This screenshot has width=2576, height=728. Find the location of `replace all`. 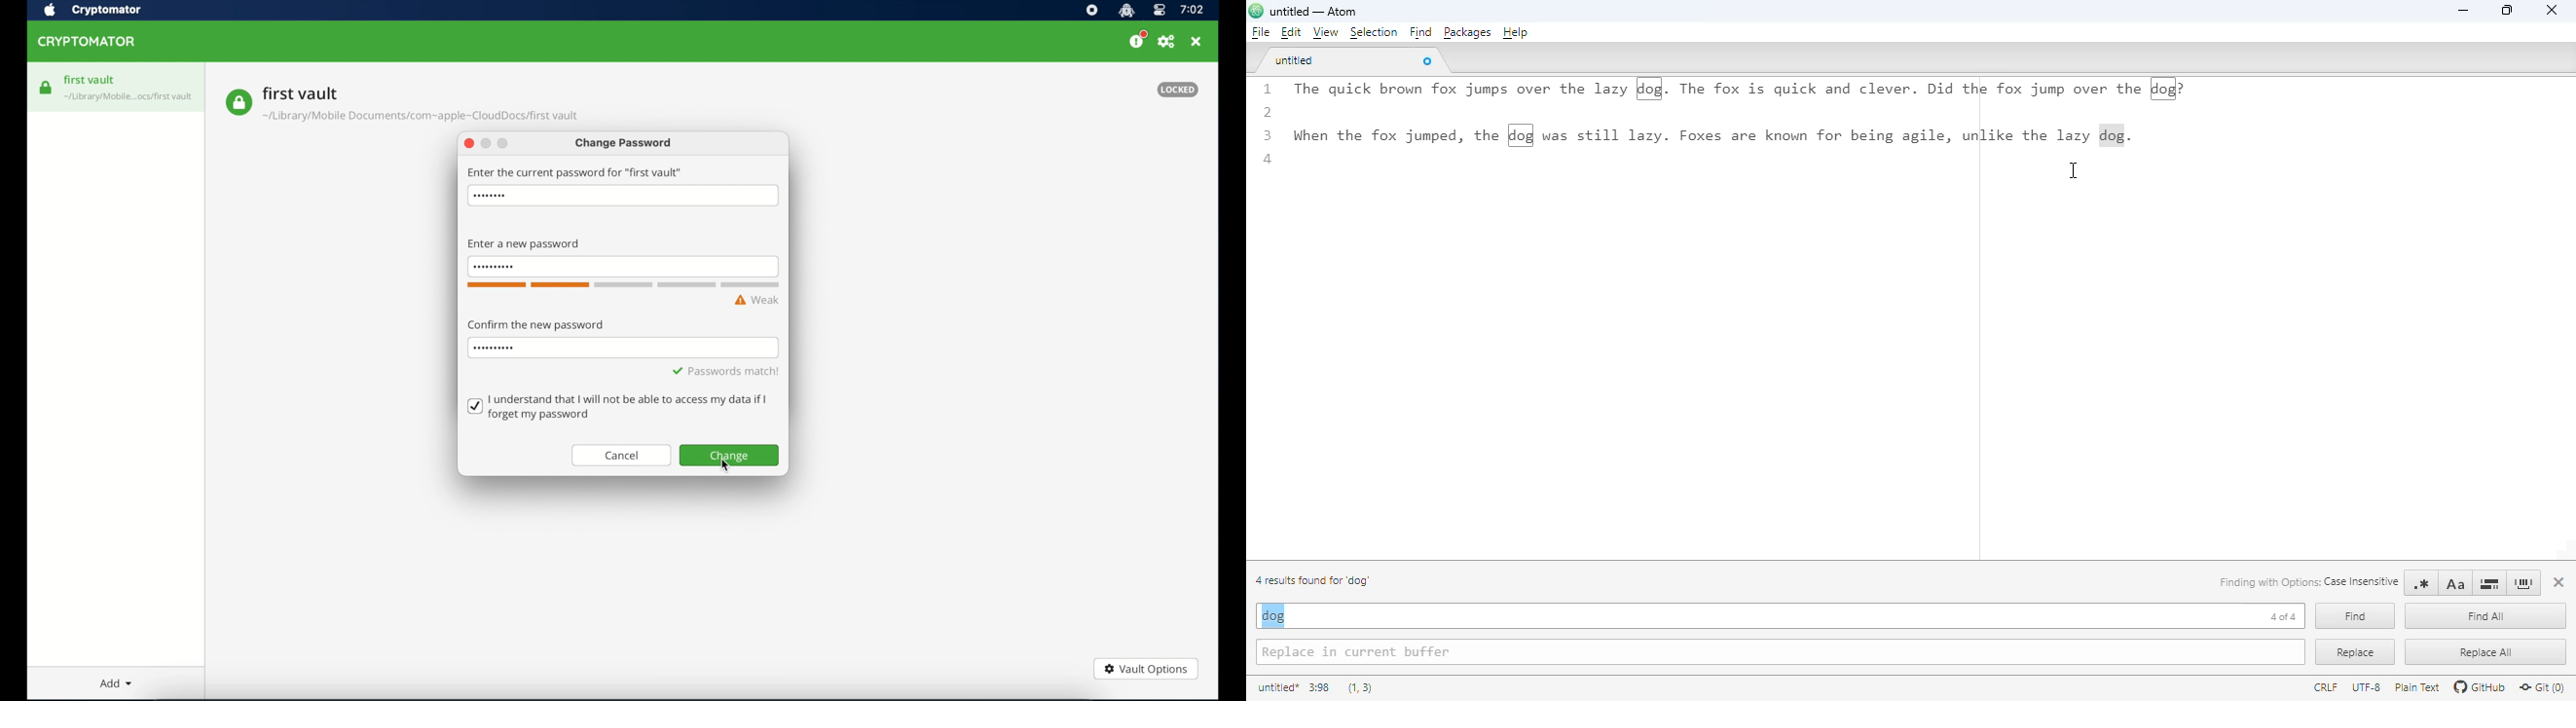

replace all is located at coordinates (2484, 652).